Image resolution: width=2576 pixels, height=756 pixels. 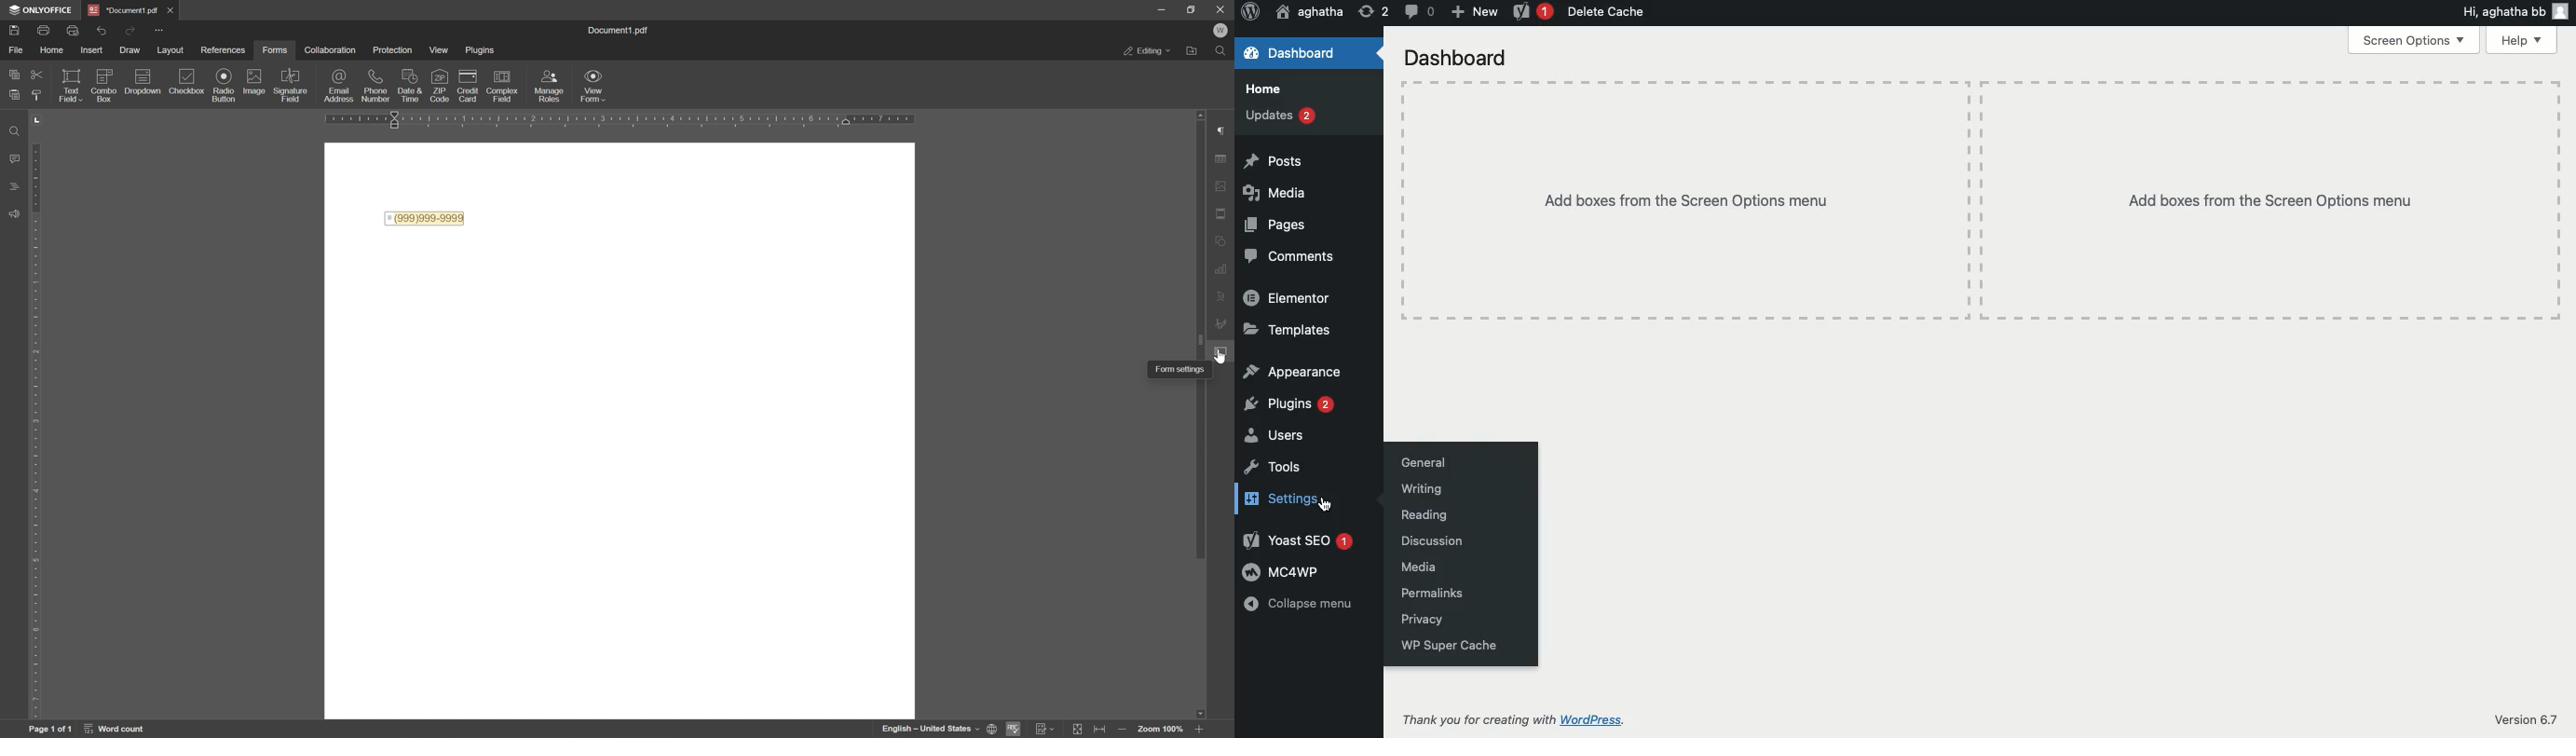 I want to click on Media, so click(x=1274, y=194).